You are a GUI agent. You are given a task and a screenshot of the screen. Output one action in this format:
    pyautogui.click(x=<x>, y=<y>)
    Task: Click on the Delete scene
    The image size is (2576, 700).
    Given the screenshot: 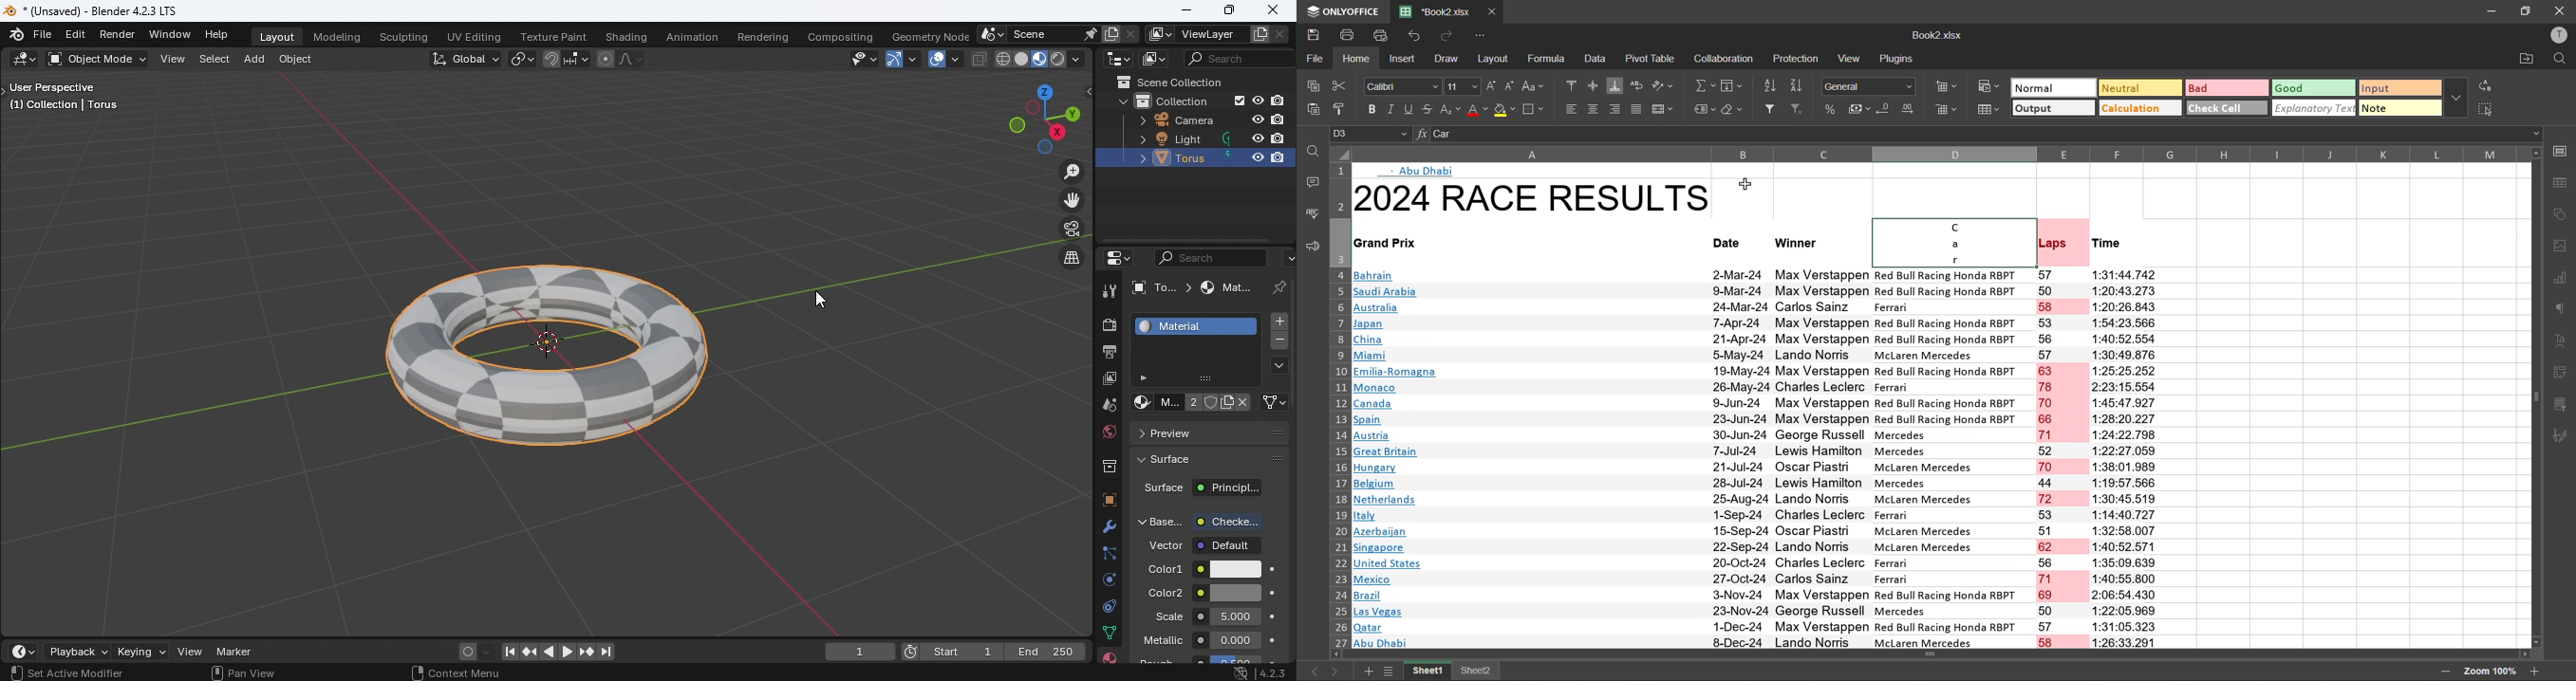 What is the action you would take?
    pyautogui.click(x=1129, y=33)
    